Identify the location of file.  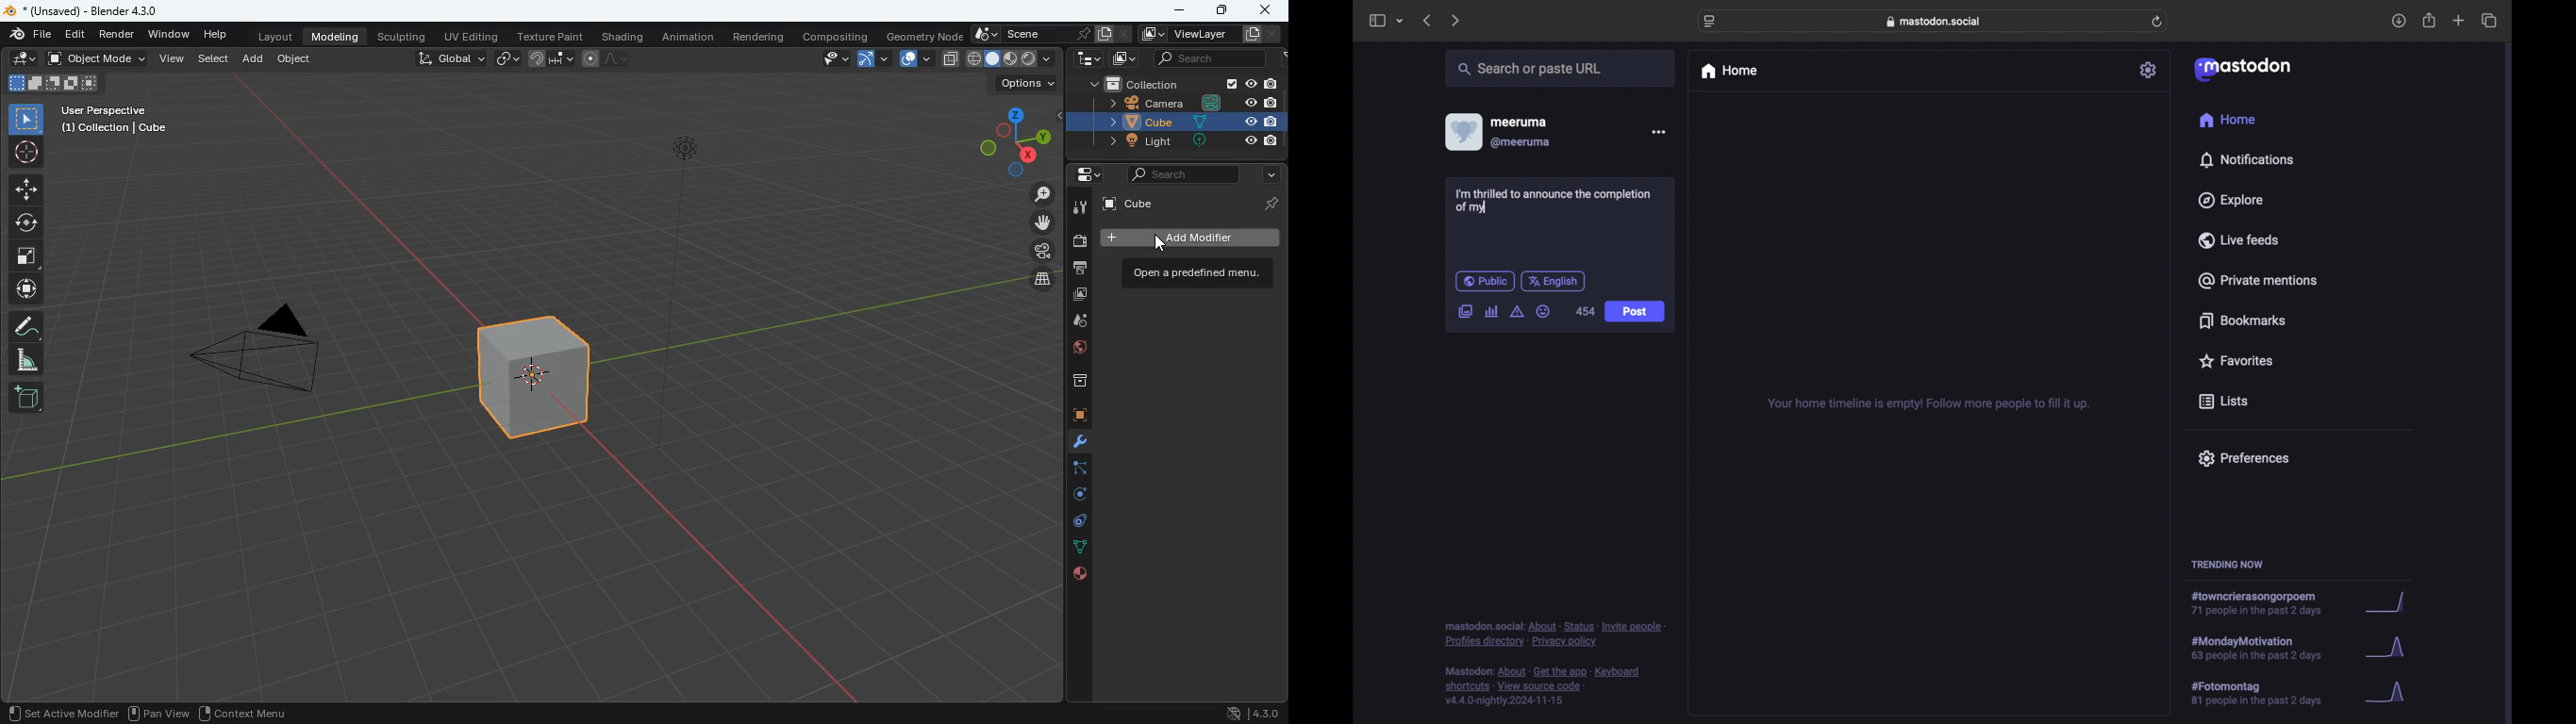
(30, 35).